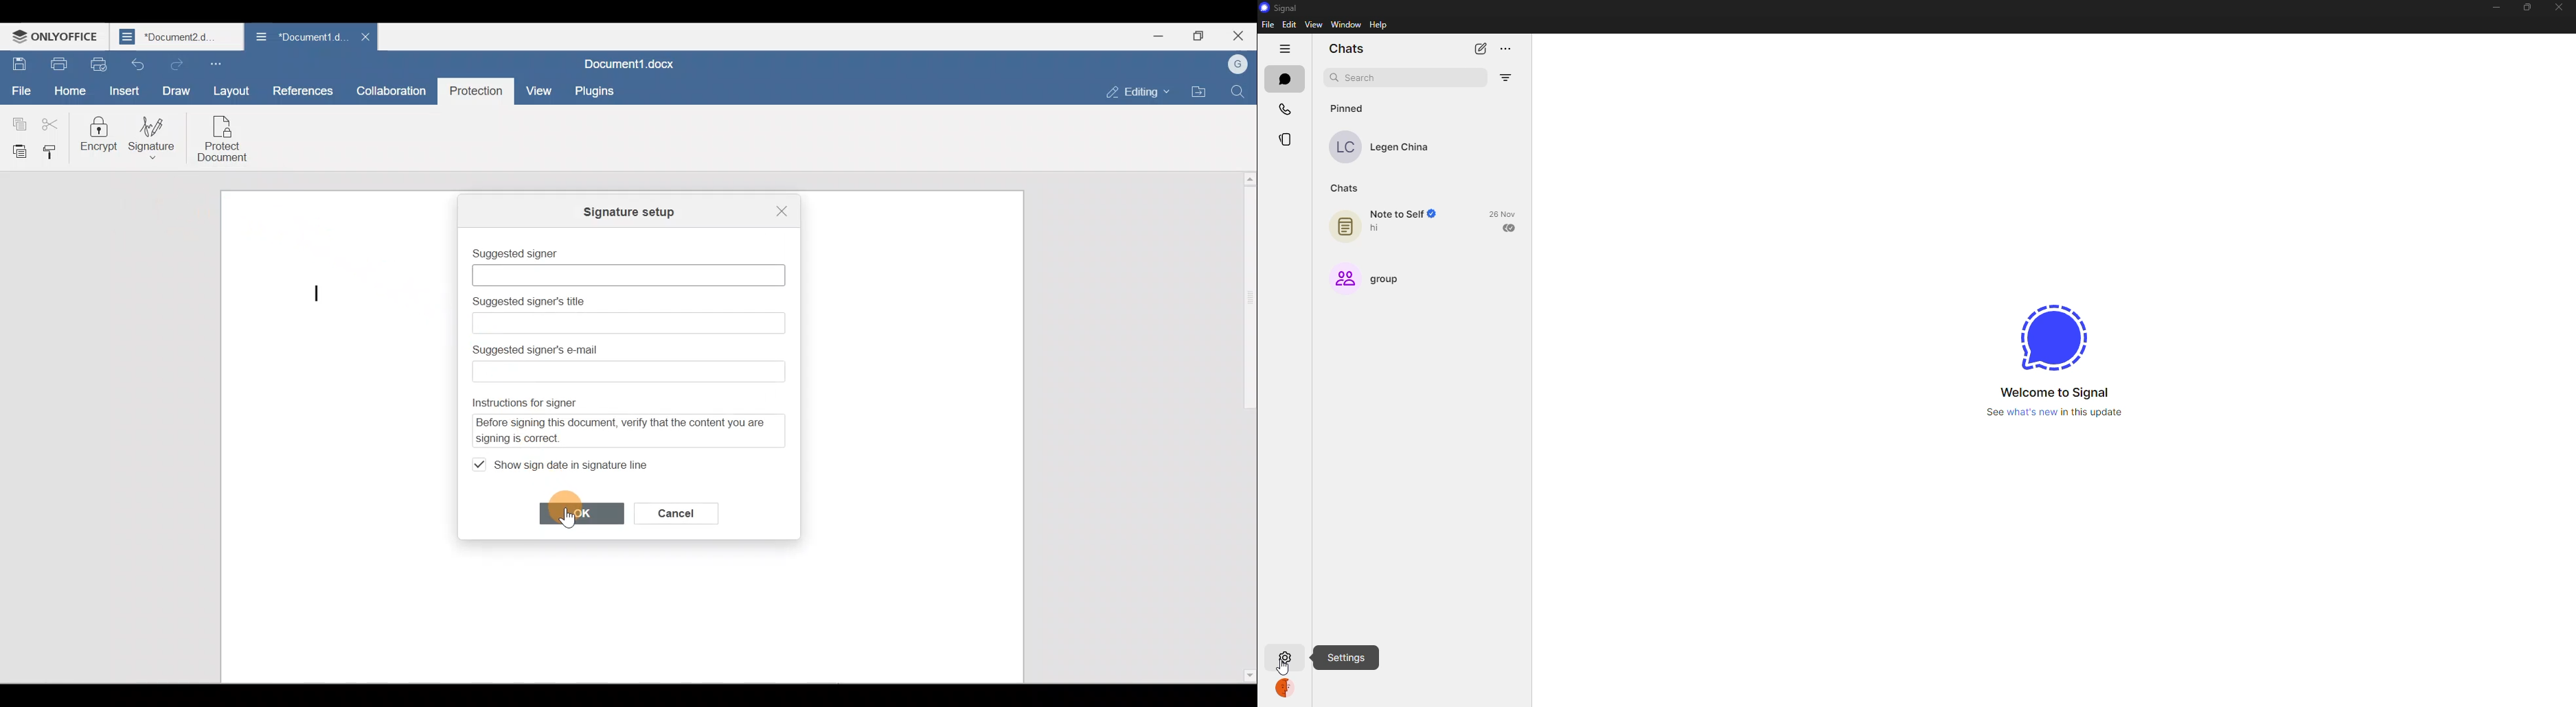 The image size is (2576, 728). I want to click on signal, so click(1283, 8).